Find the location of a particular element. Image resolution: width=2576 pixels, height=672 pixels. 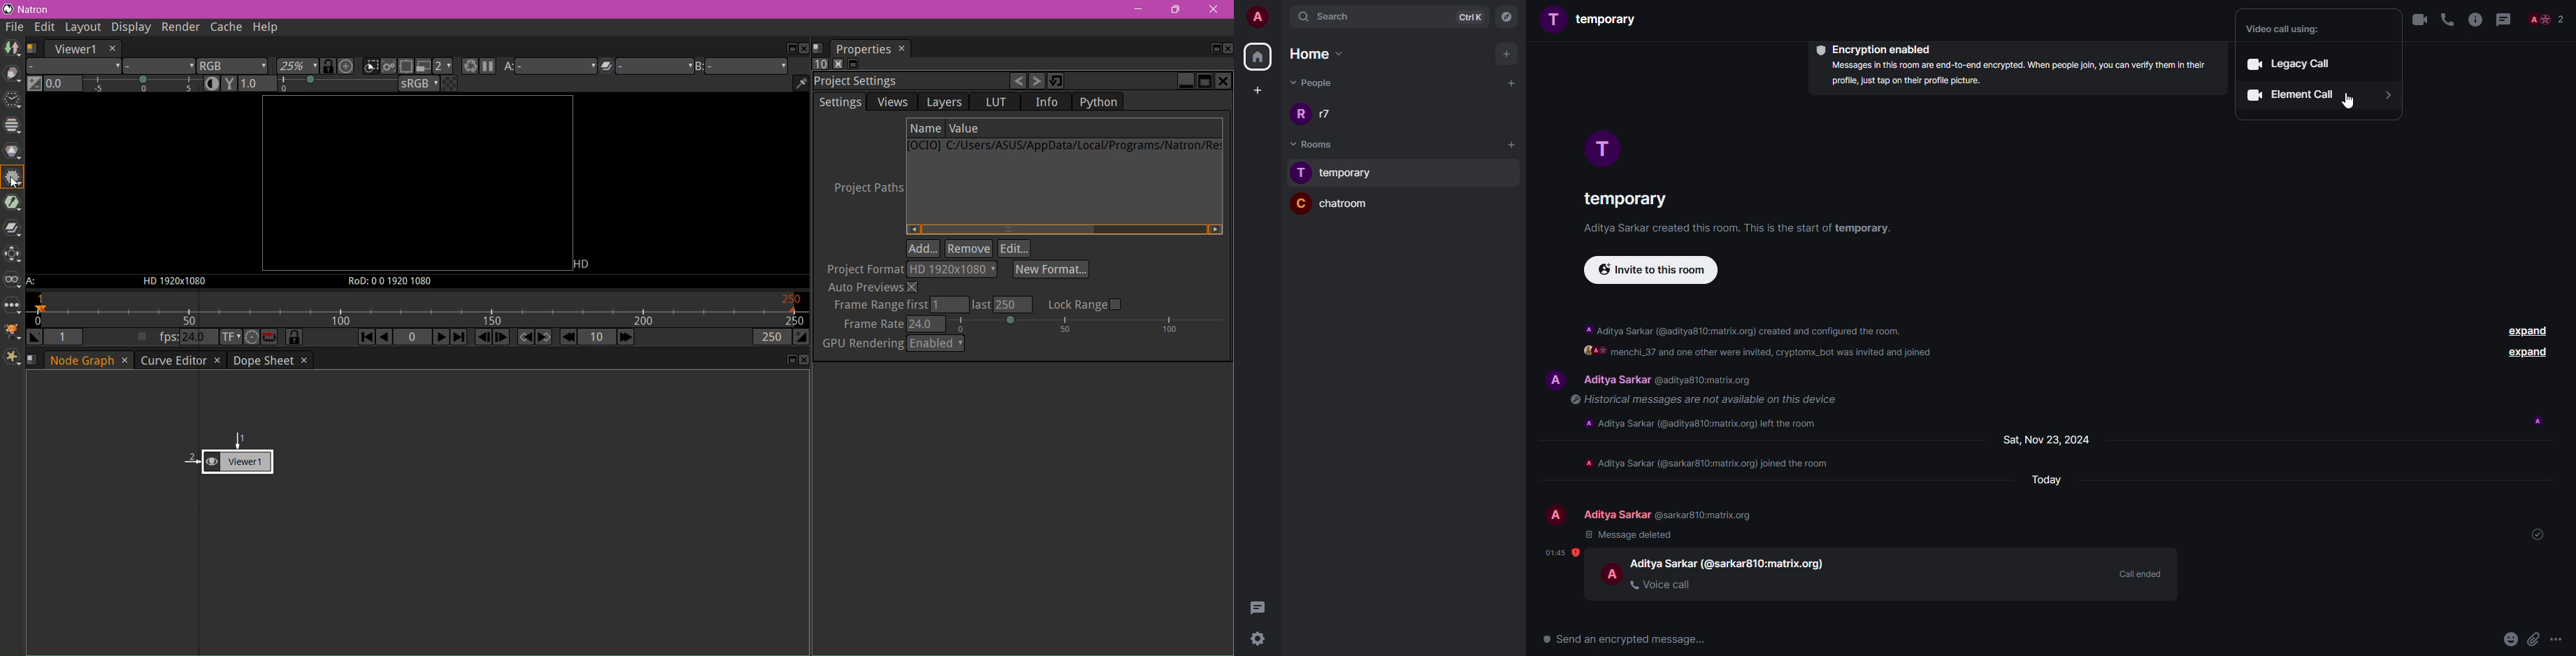

id is located at coordinates (1768, 564).